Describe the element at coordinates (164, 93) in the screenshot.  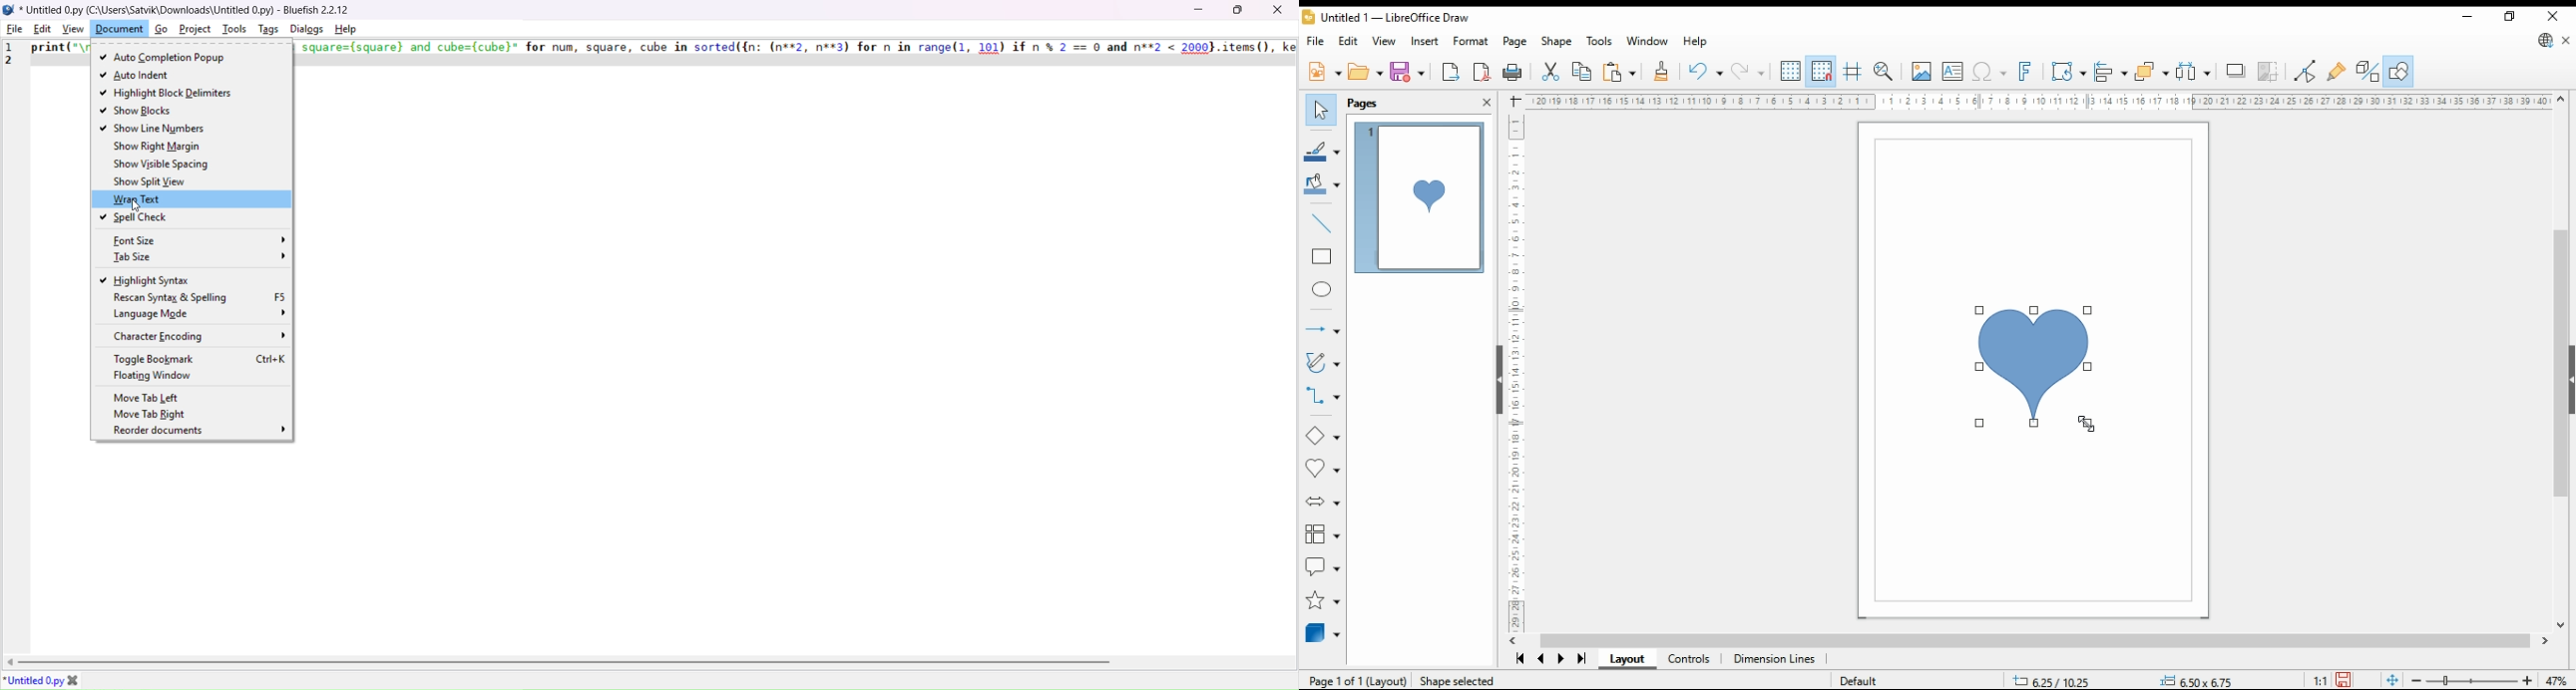
I see `highlight block delimiters` at that location.